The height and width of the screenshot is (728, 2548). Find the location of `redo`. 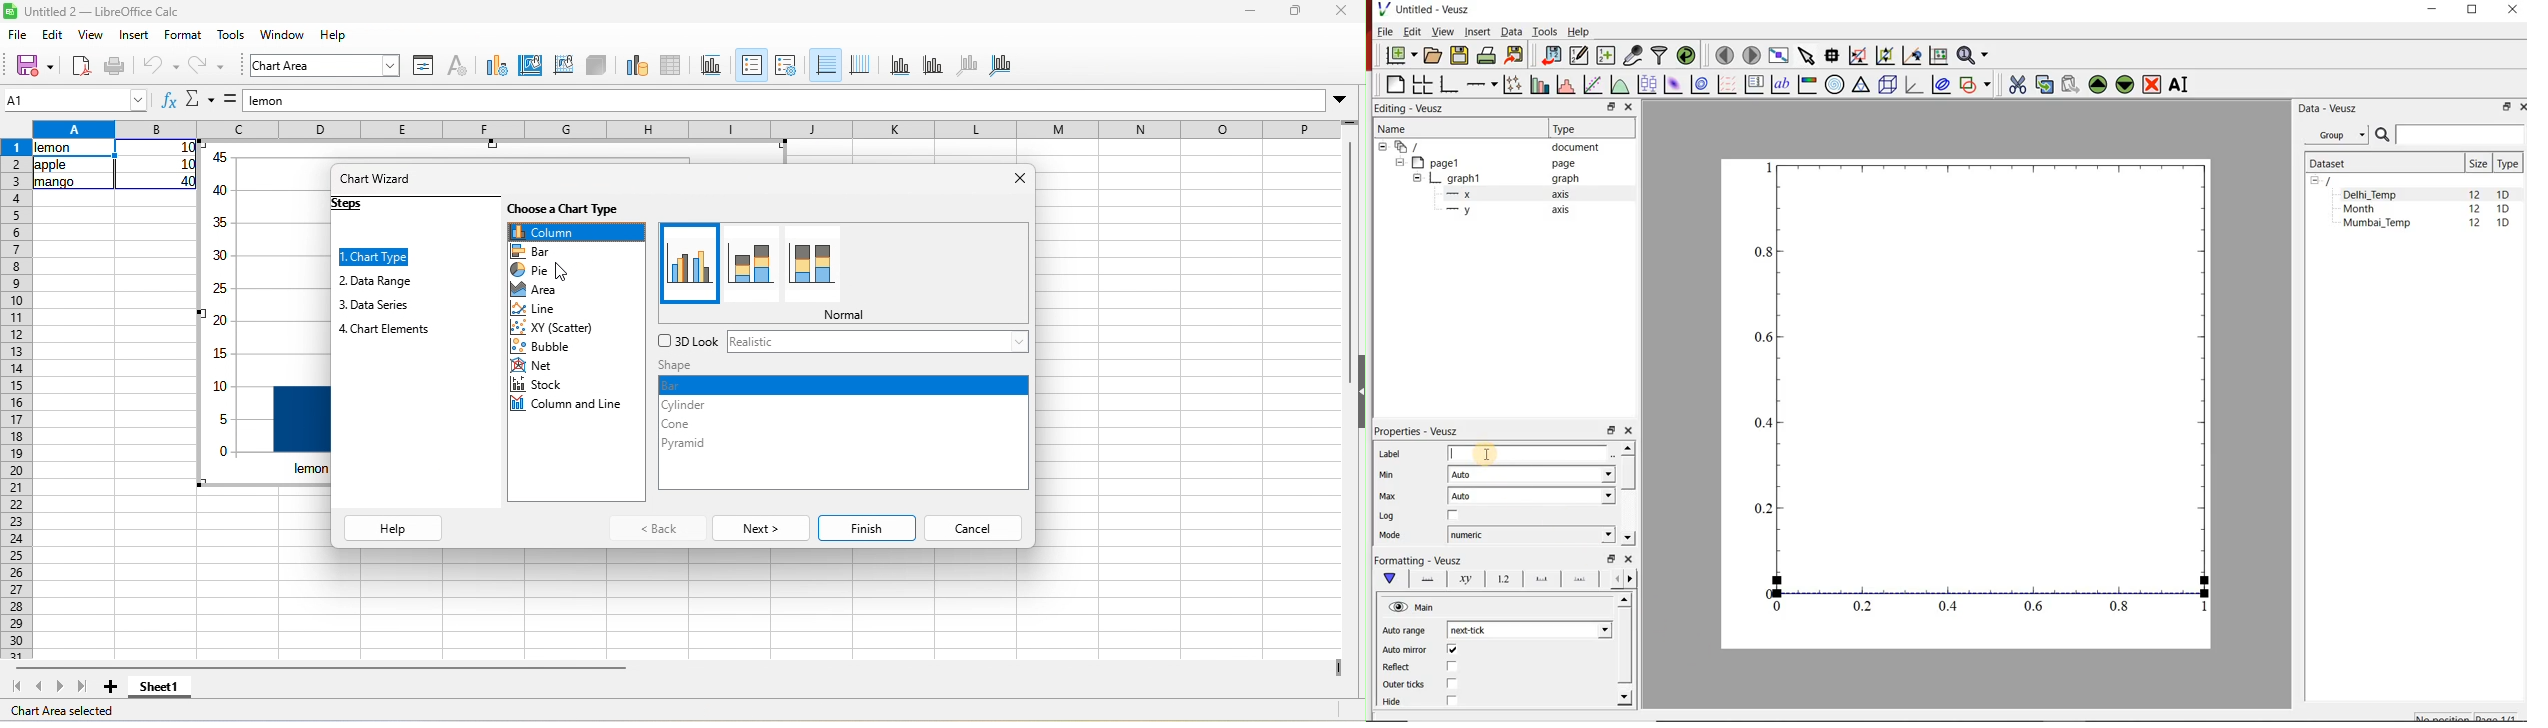

redo is located at coordinates (203, 67).